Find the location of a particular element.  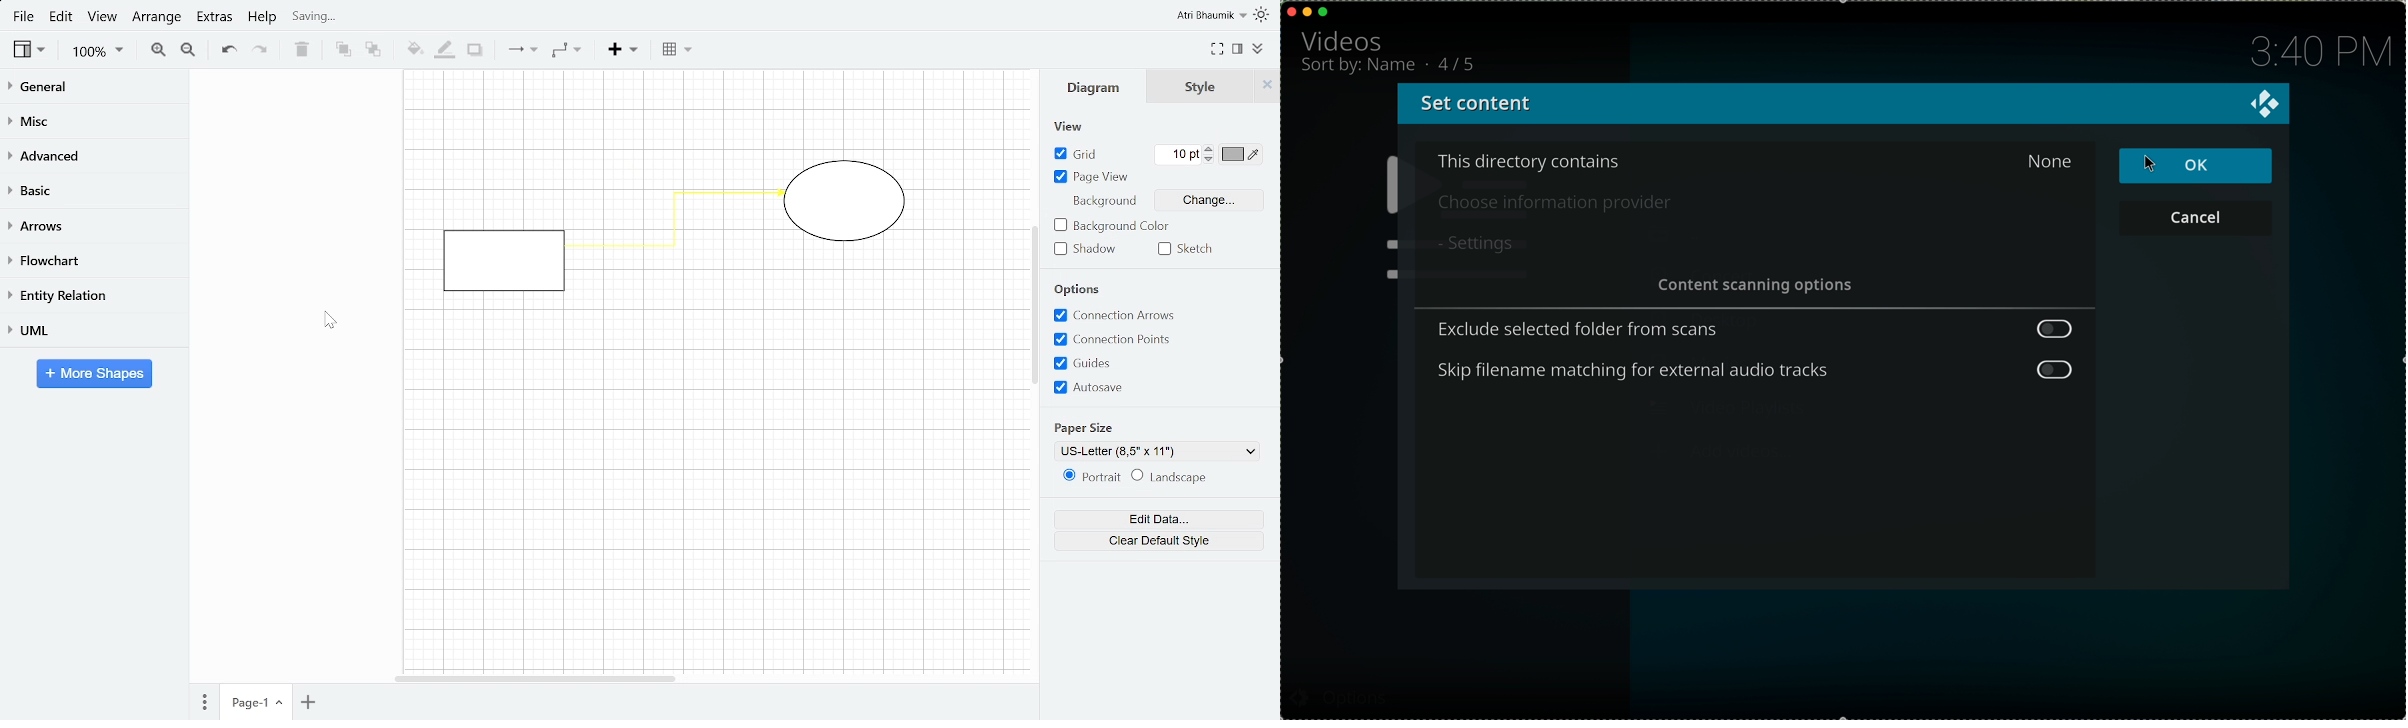

Collapse is located at coordinates (1258, 49).